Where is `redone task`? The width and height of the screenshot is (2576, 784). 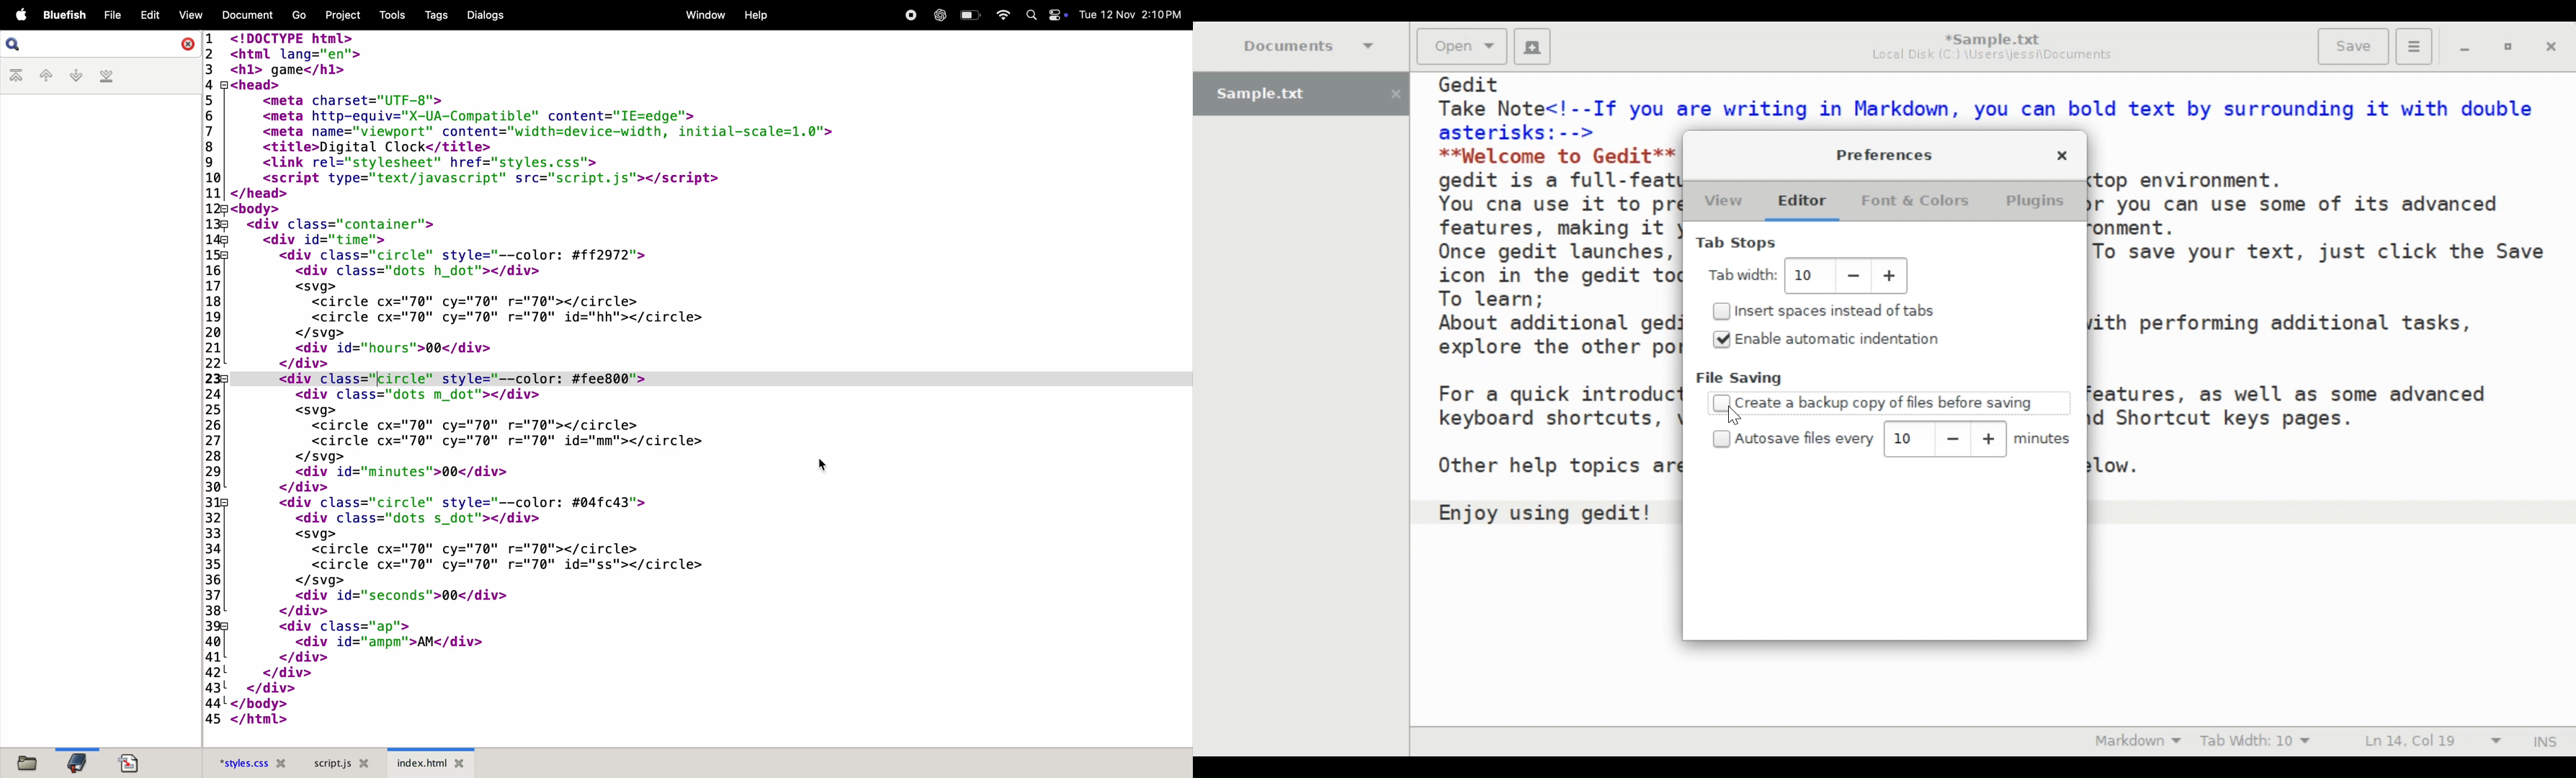 redone task is located at coordinates (559, 378).